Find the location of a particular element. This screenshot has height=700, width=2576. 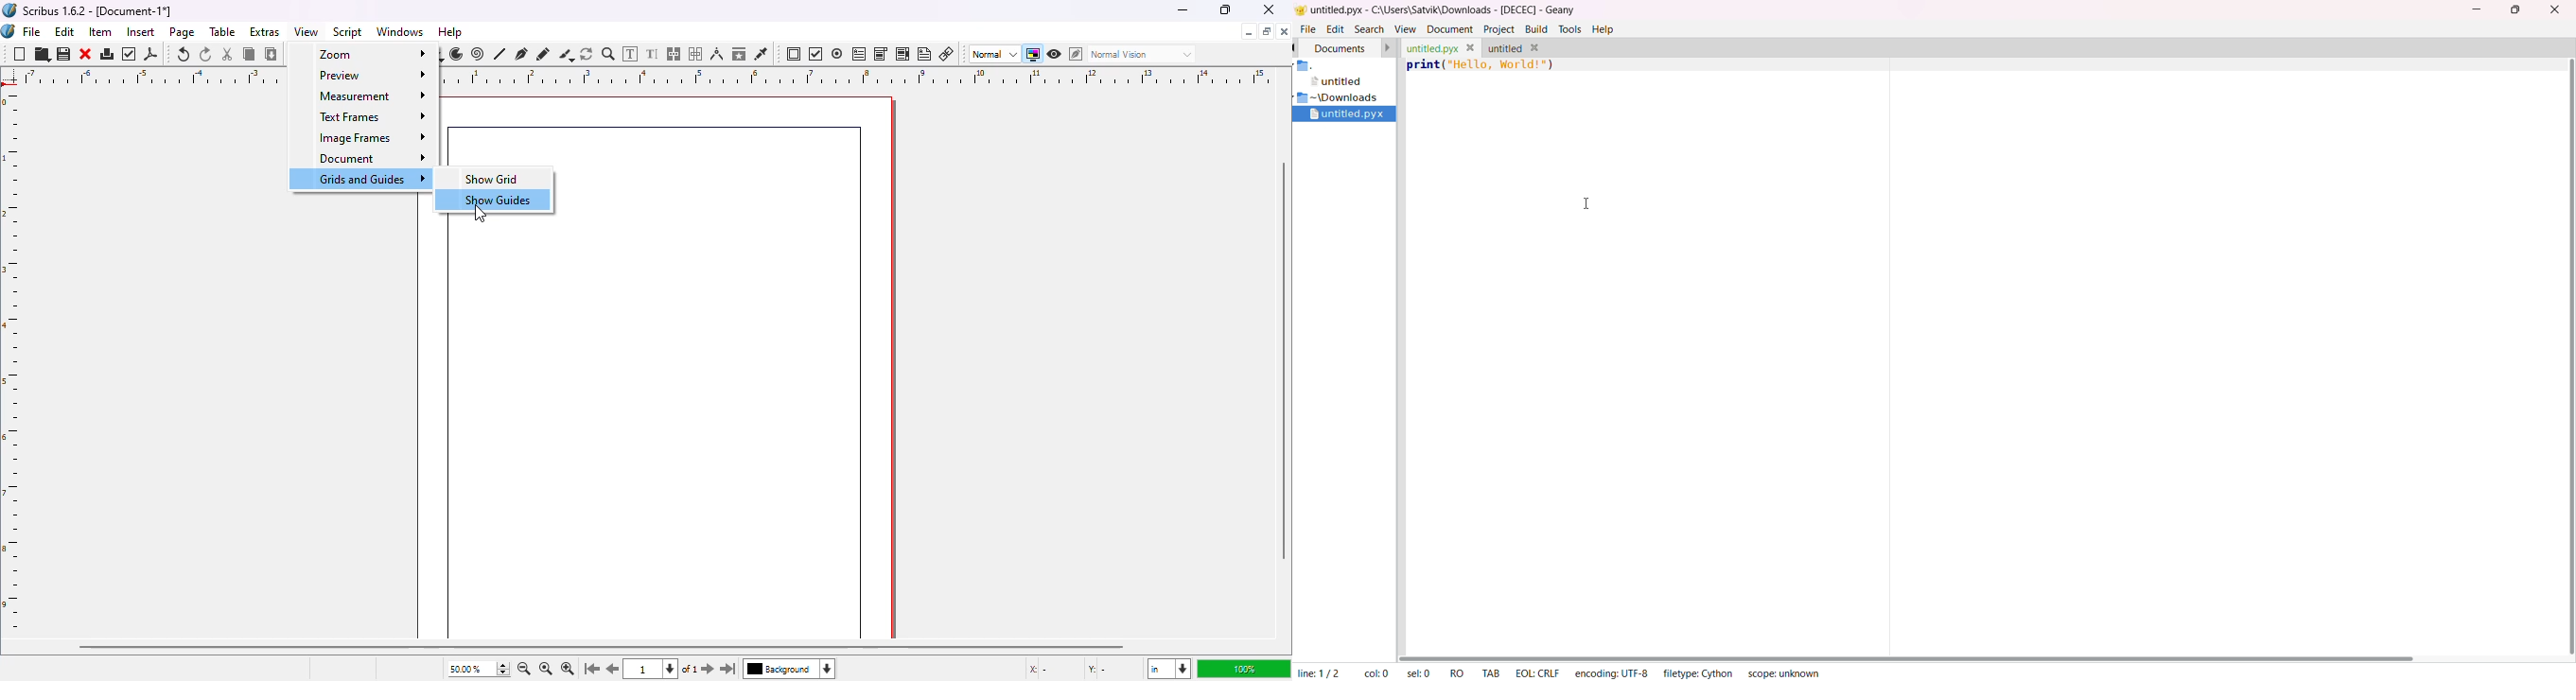

PDF push button is located at coordinates (794, 54).